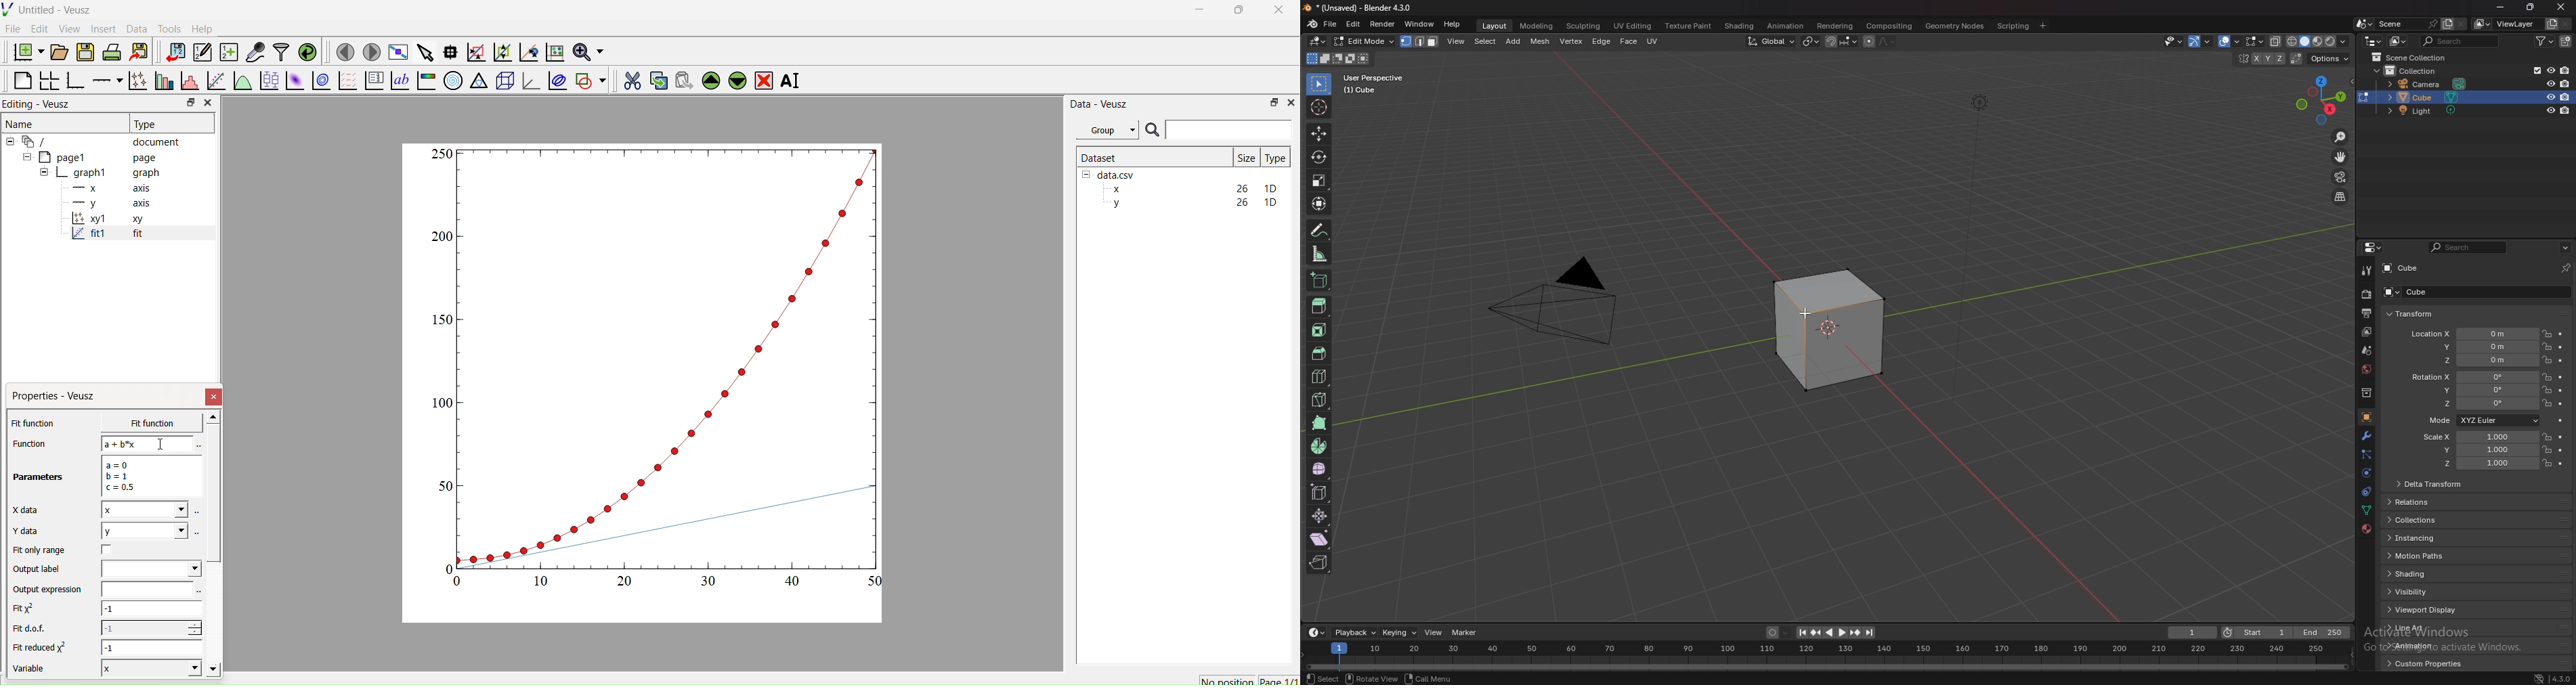 The image size is (2576, 700). What do you see at coordinates (149, 667) in the screenshot?
I see `X ` at bounding box center [149, 667].